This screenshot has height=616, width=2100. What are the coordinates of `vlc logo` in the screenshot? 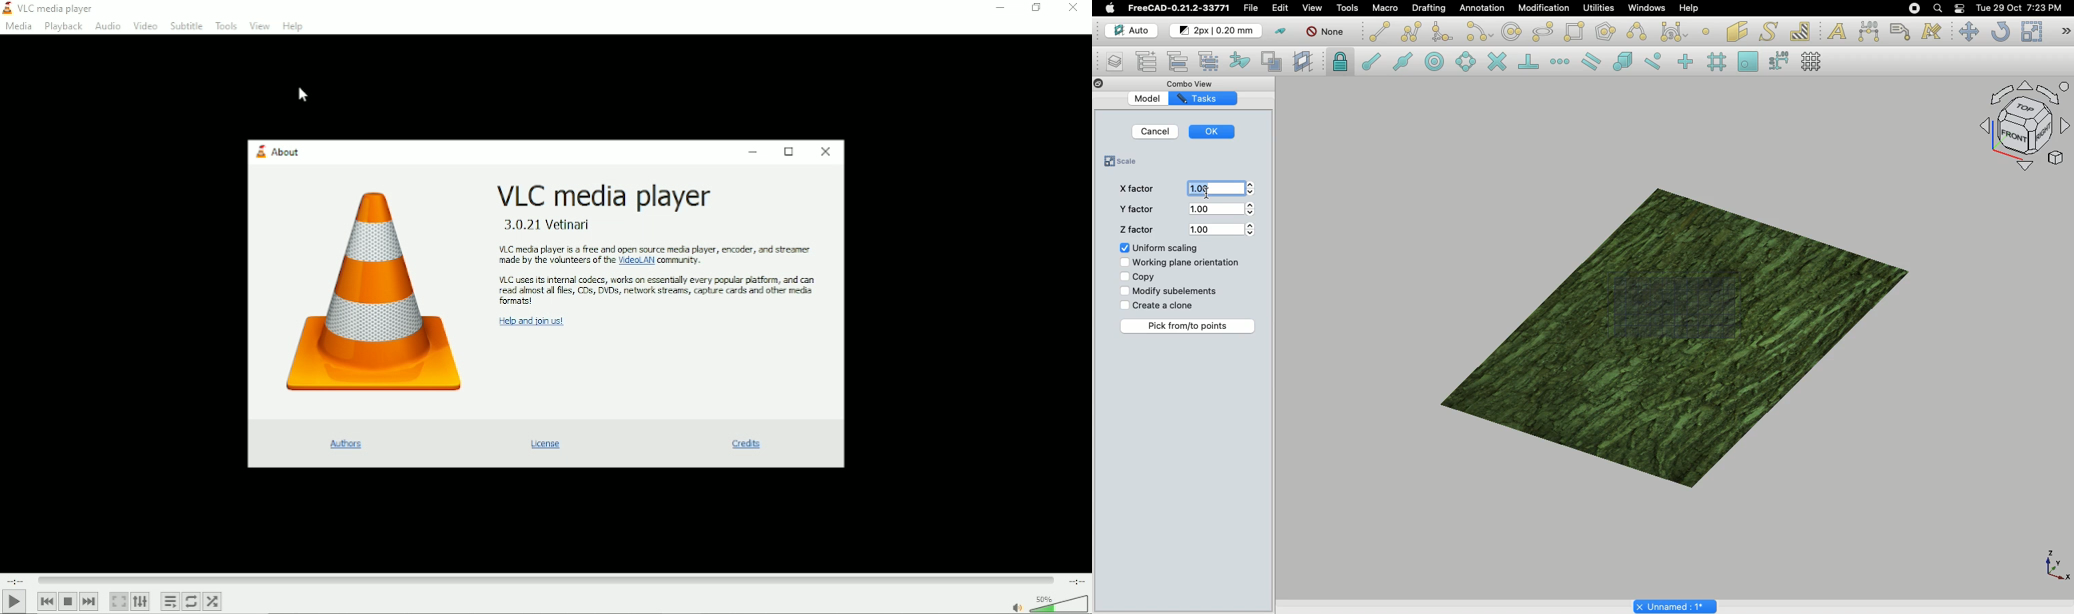 It's located at (7, 7).